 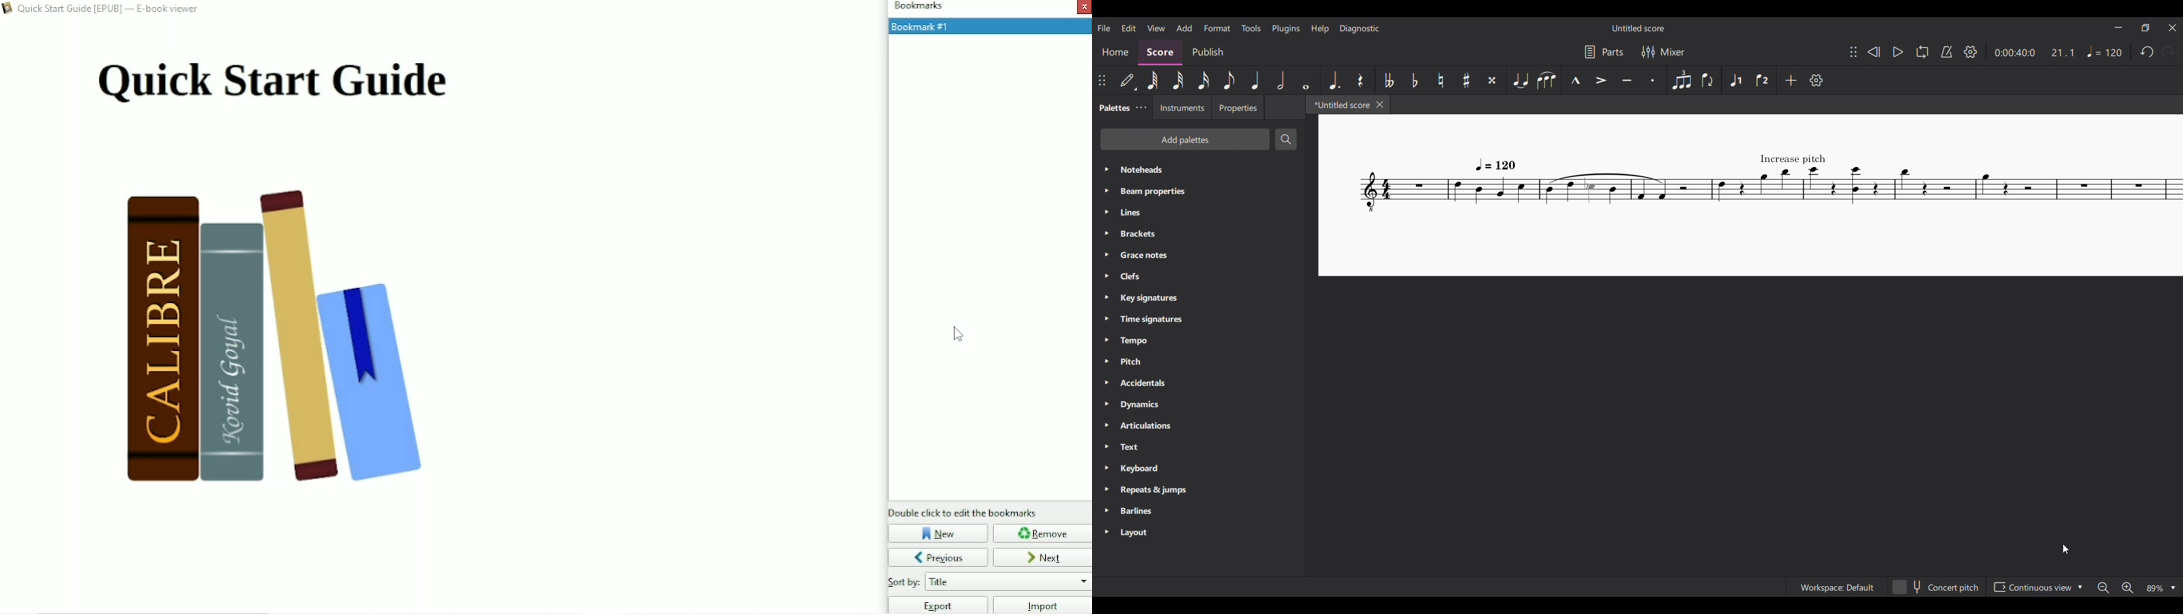 What do you see at coordinates (1628, 80) in the screenshot?
I see `Tenuto` at bounding box center [1628, 80].